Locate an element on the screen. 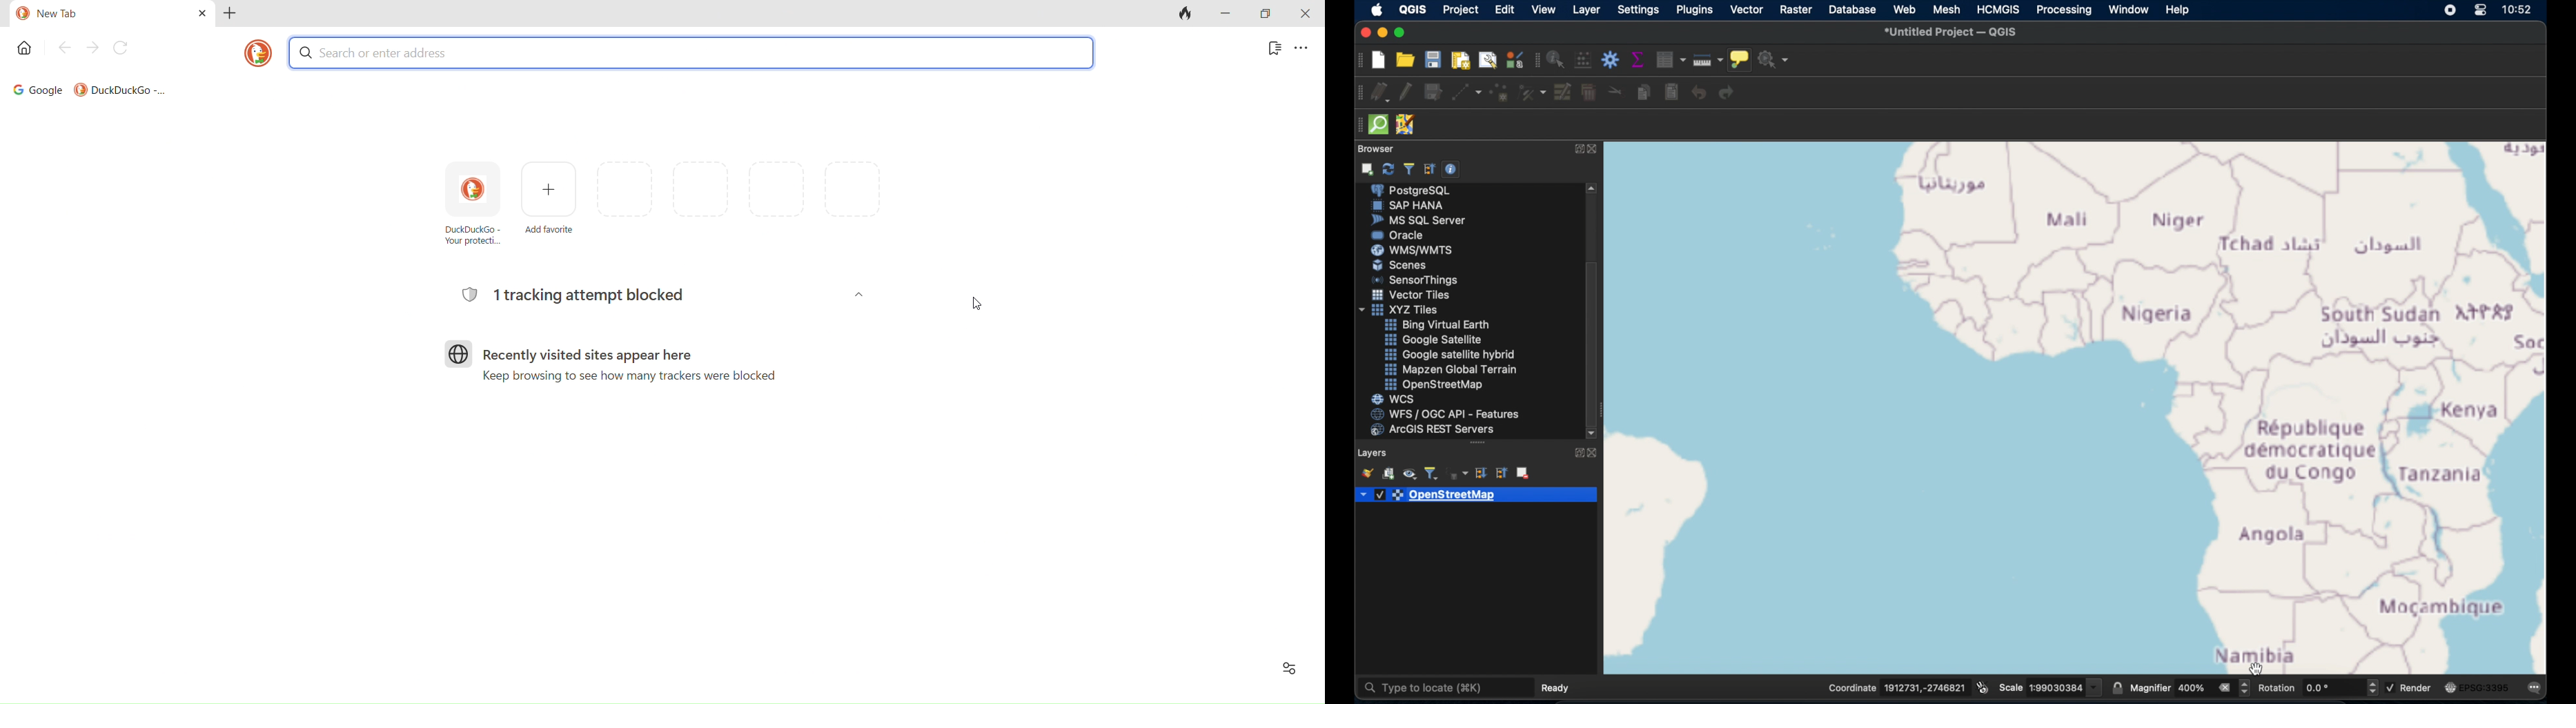 The width and height of the screenshot is (2576, 728). help is located at coordinates (2179, 10).